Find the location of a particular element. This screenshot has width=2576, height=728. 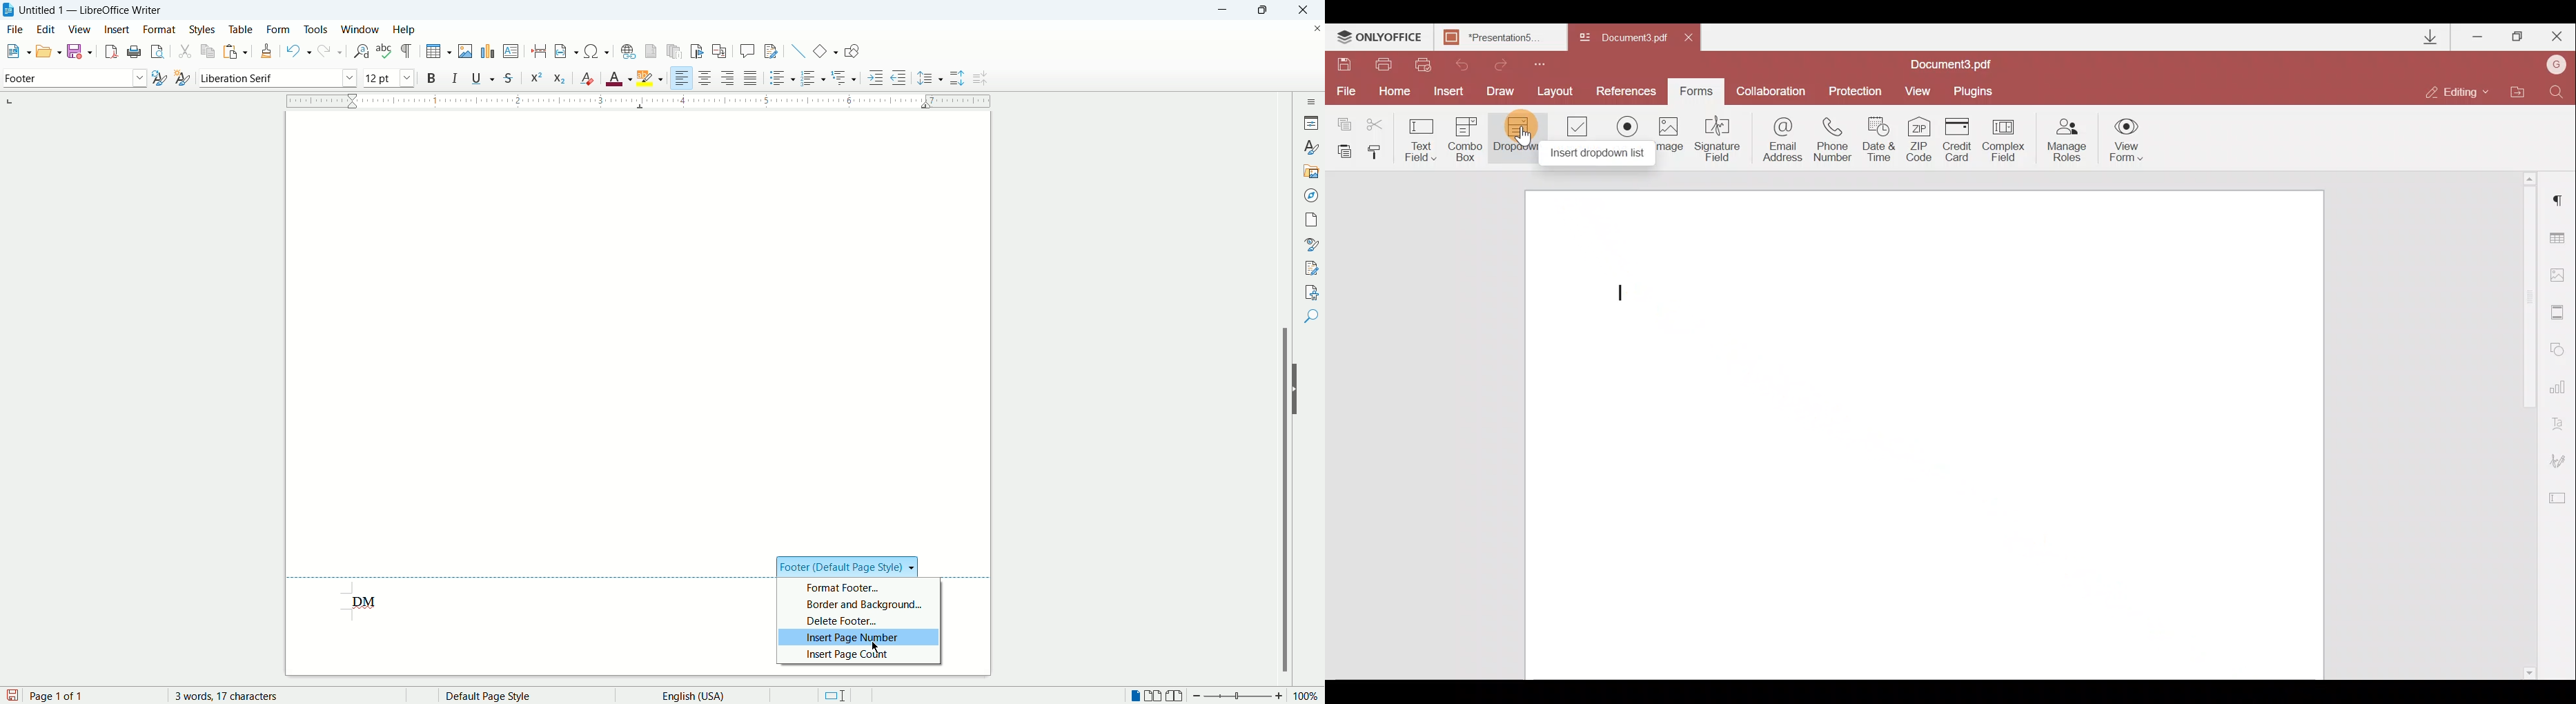

Quick print is located at coordinates (1421, 64).